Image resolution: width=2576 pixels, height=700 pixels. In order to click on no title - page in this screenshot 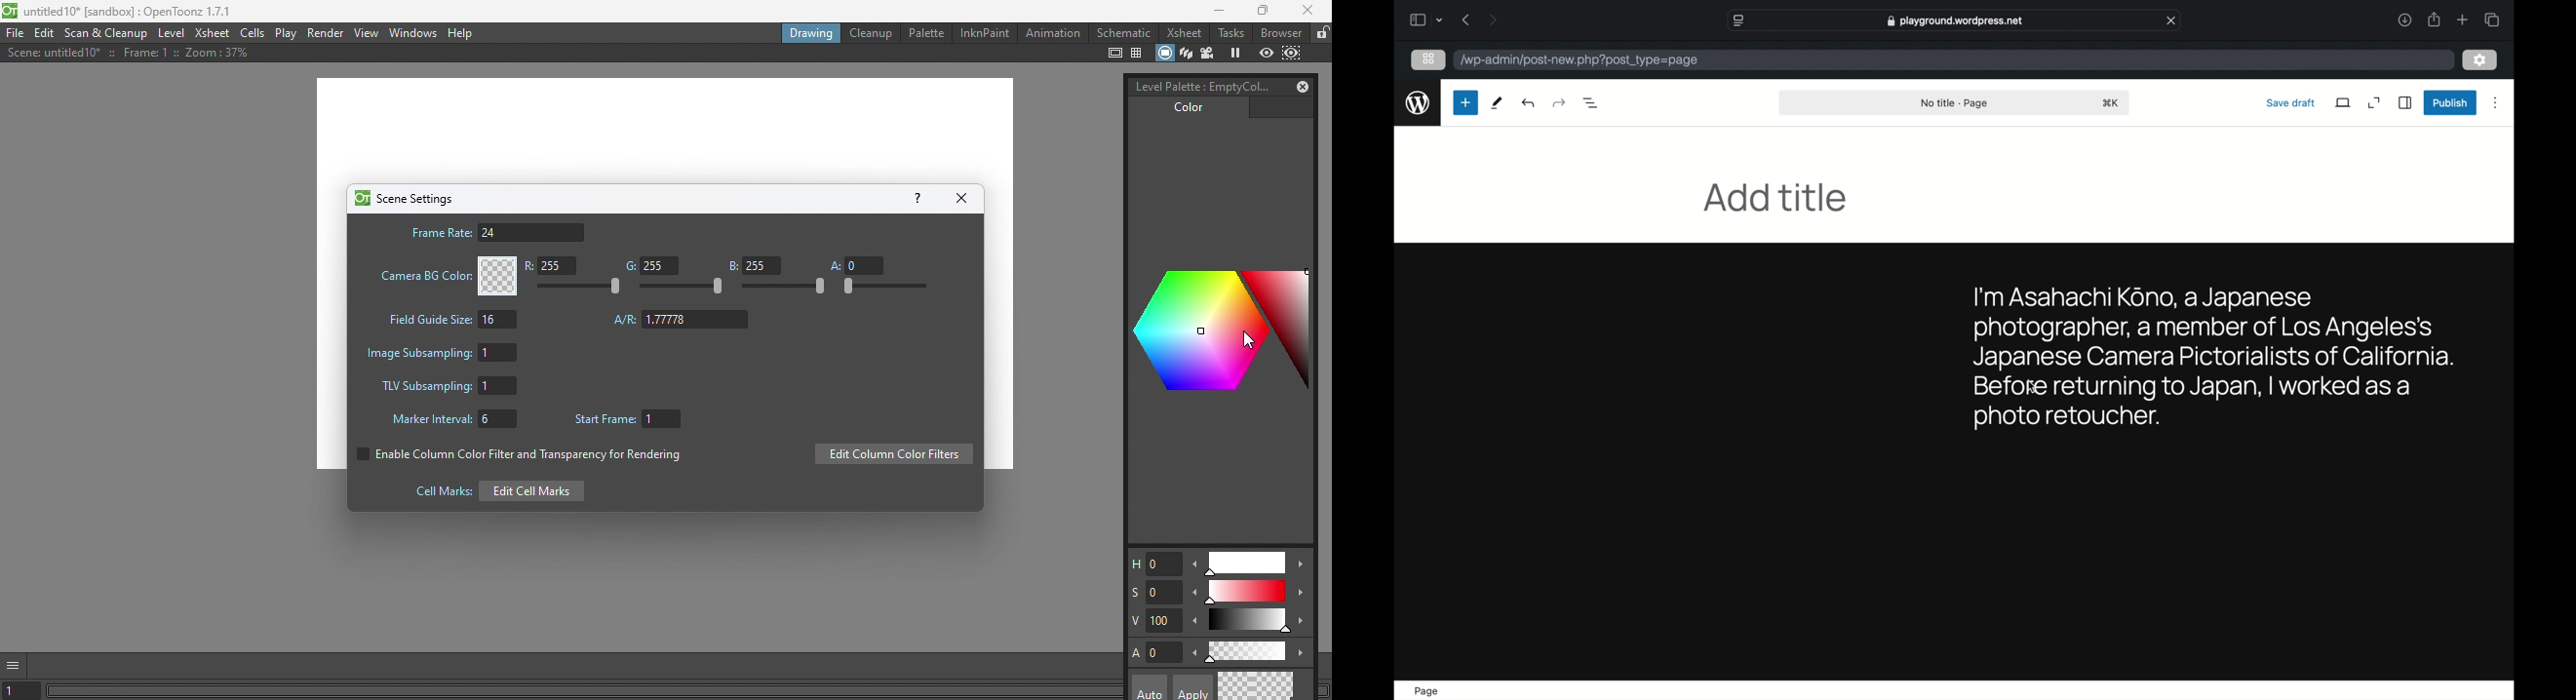, I will do `click(1955, 104)`.